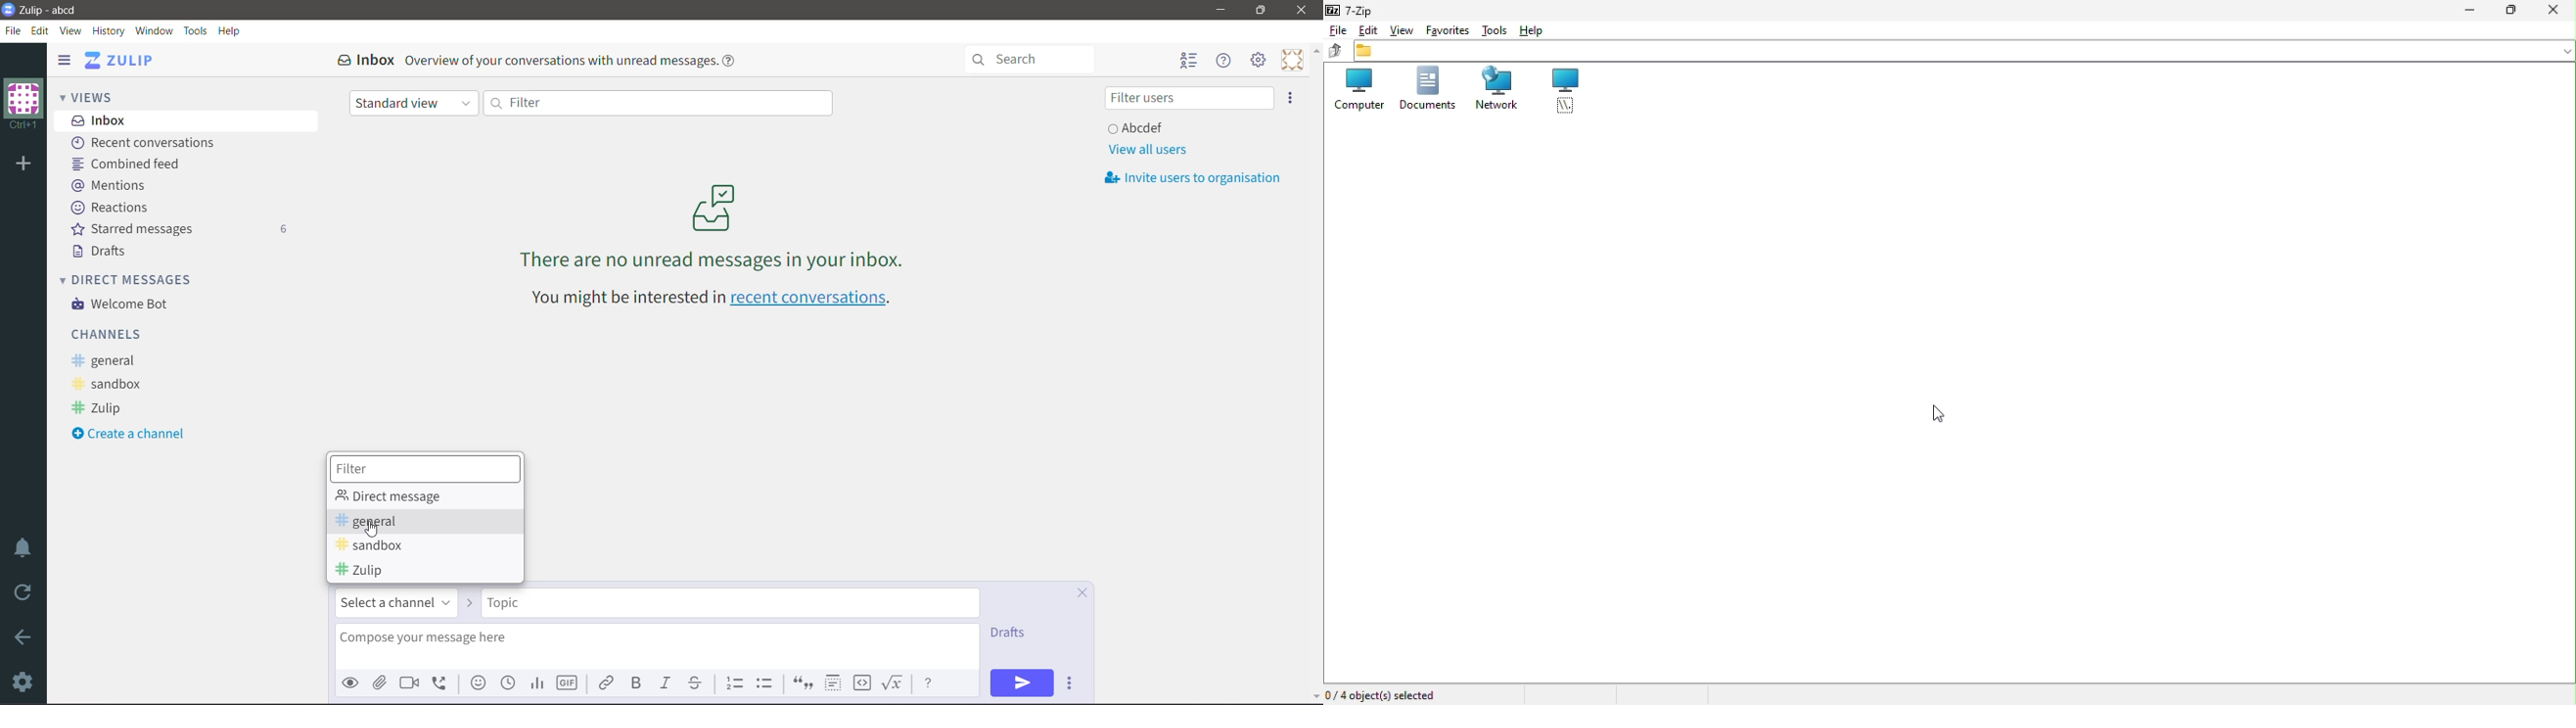 Image resolution: width=2576 pixels, height=728 pixels. Describe the element at coordinates (541, 60) in the screenshot. I see `Inbox Overview of your conversations with unread messages` at that location.